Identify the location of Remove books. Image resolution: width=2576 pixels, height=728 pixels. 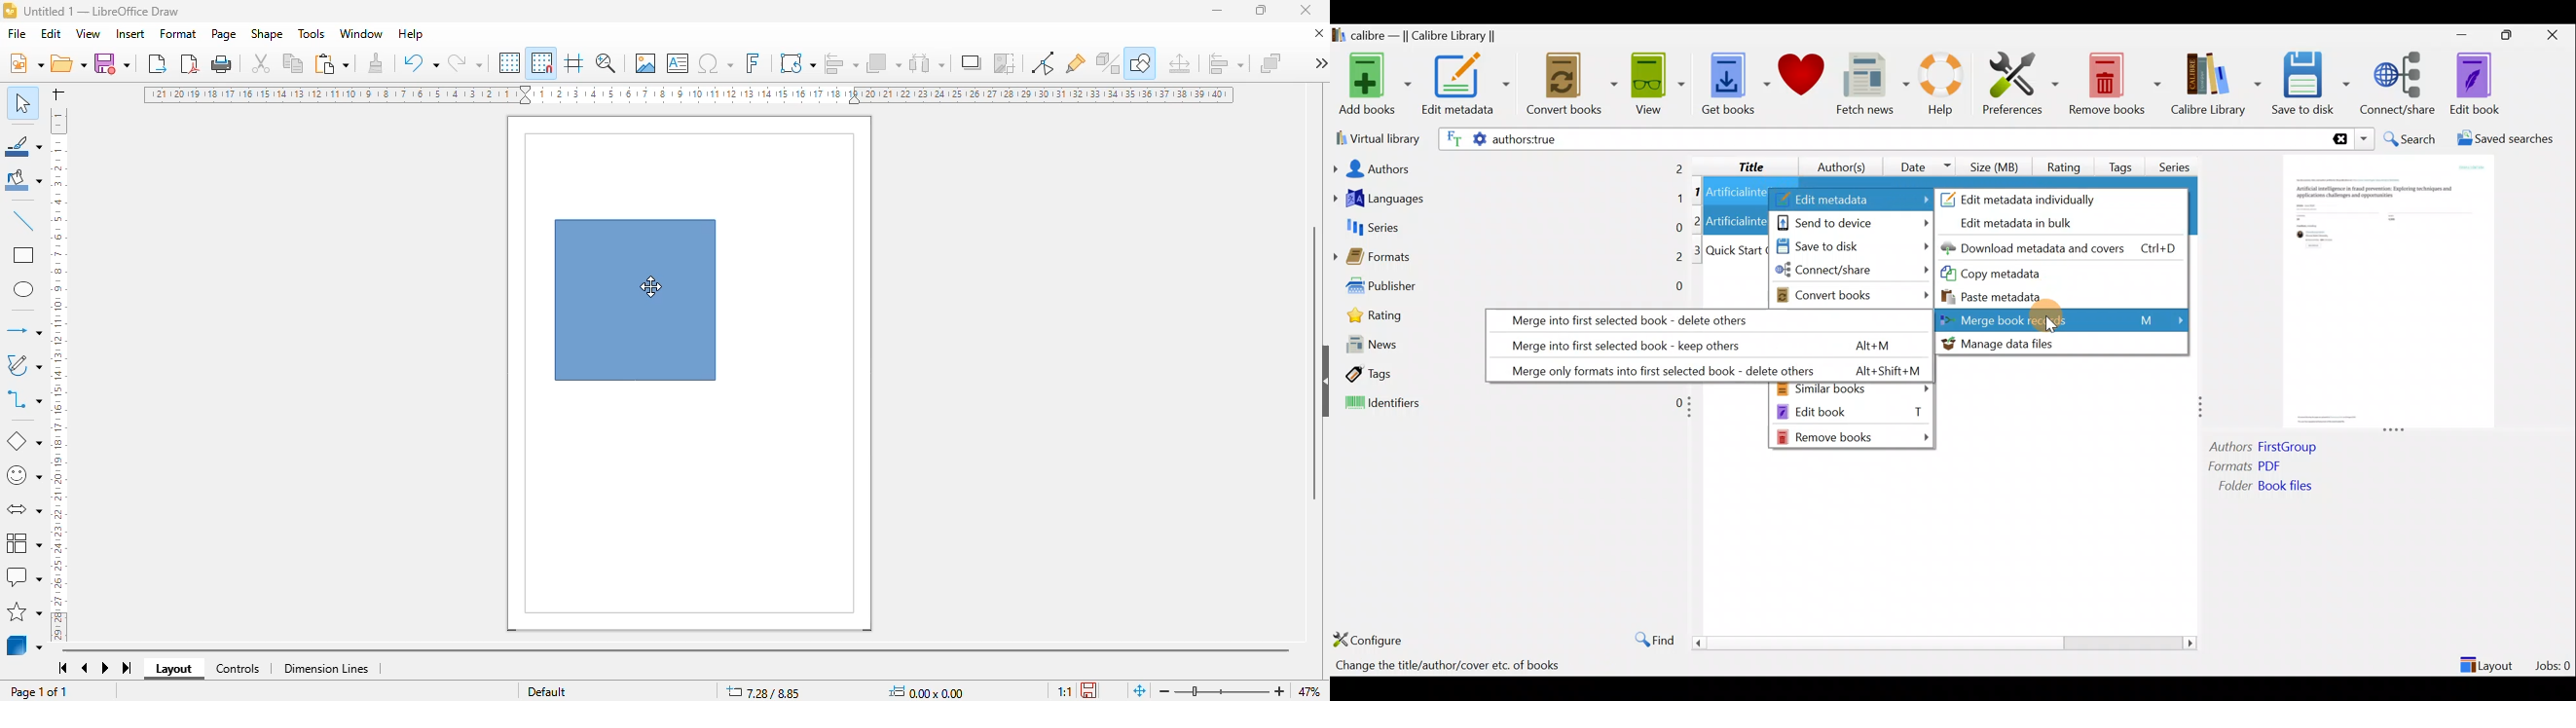
(1854, 437).